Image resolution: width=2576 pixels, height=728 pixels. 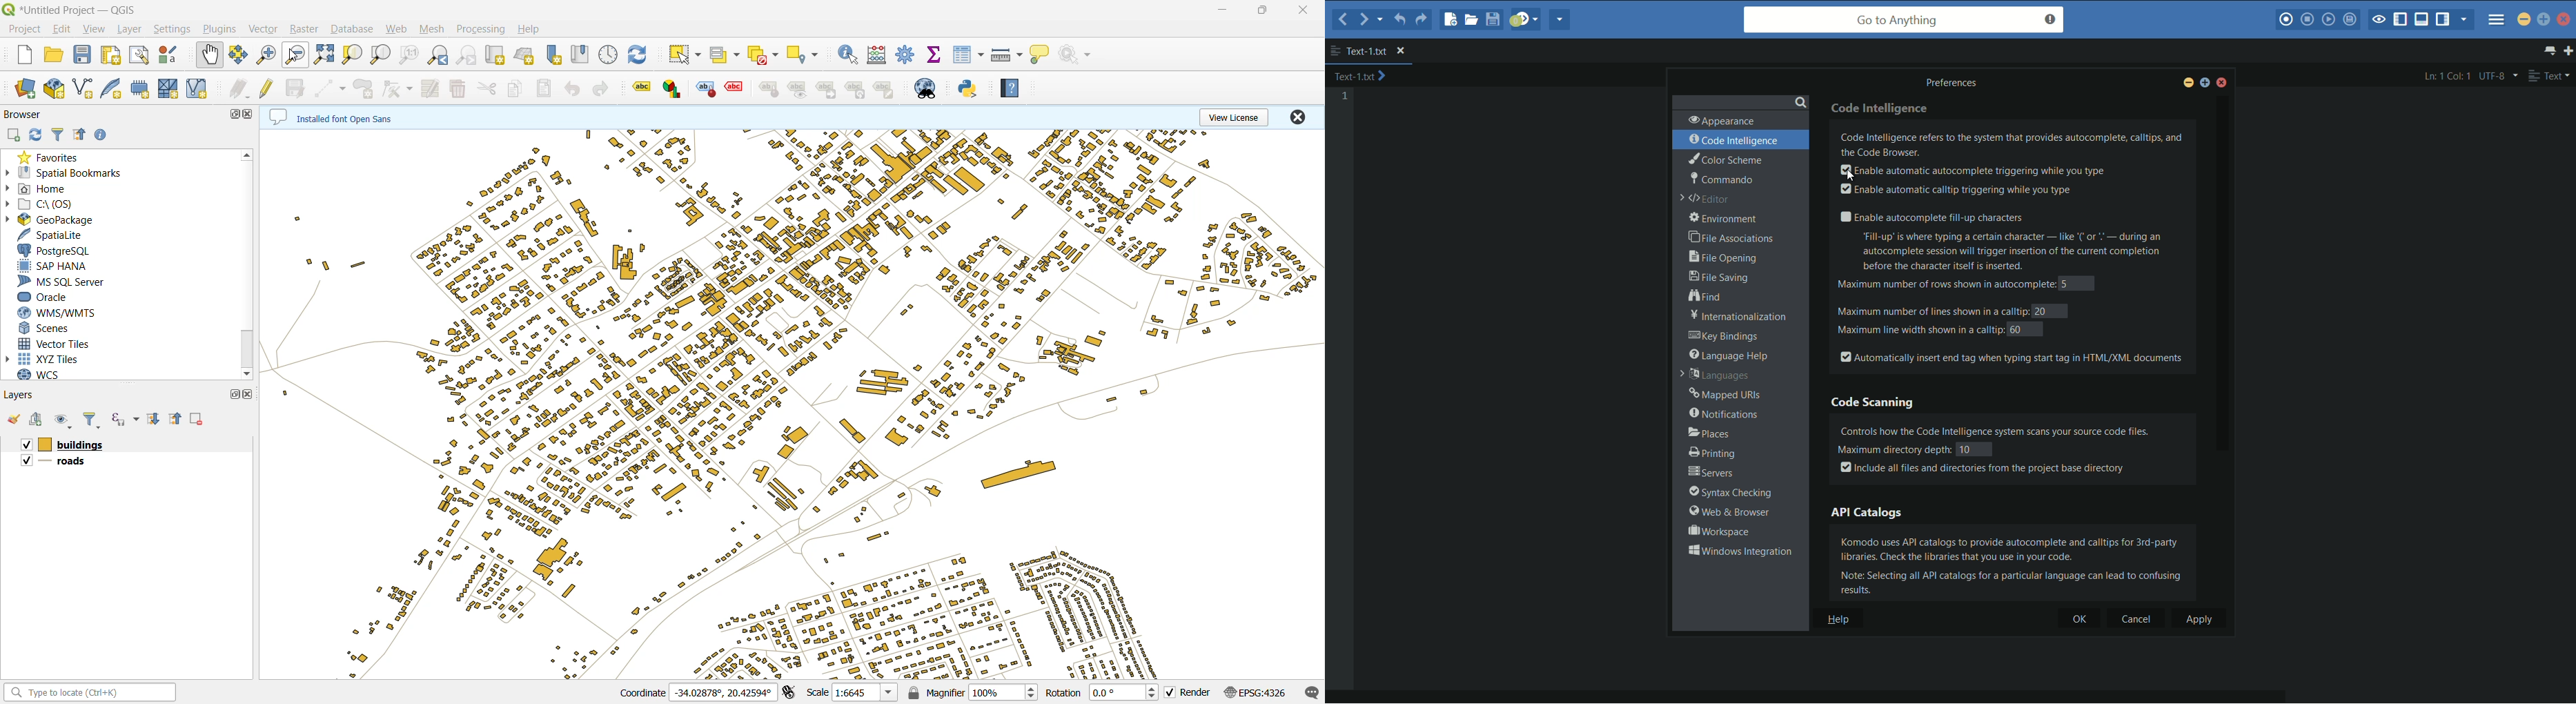 What do you see at coordinates (934, 55) in the screenshot?
I see `statistical summary` at bounding box center [934, 55].